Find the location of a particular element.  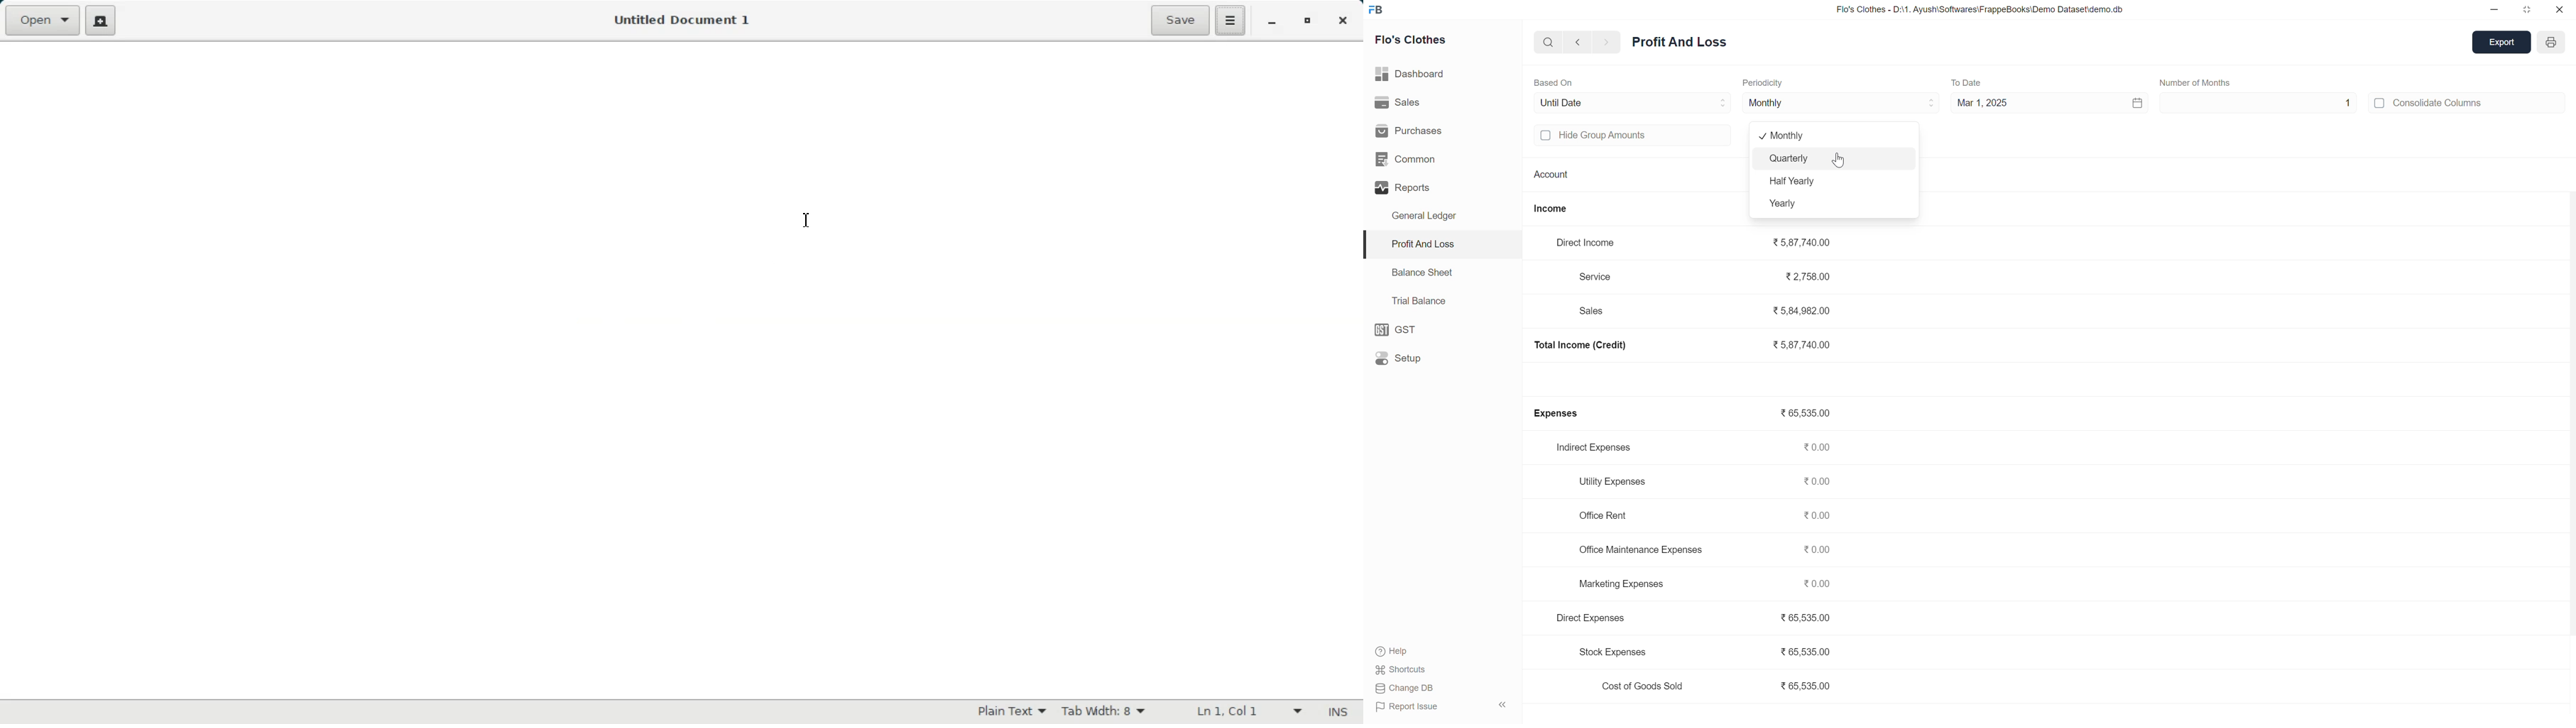

back is located at coordinates (1577, 44).